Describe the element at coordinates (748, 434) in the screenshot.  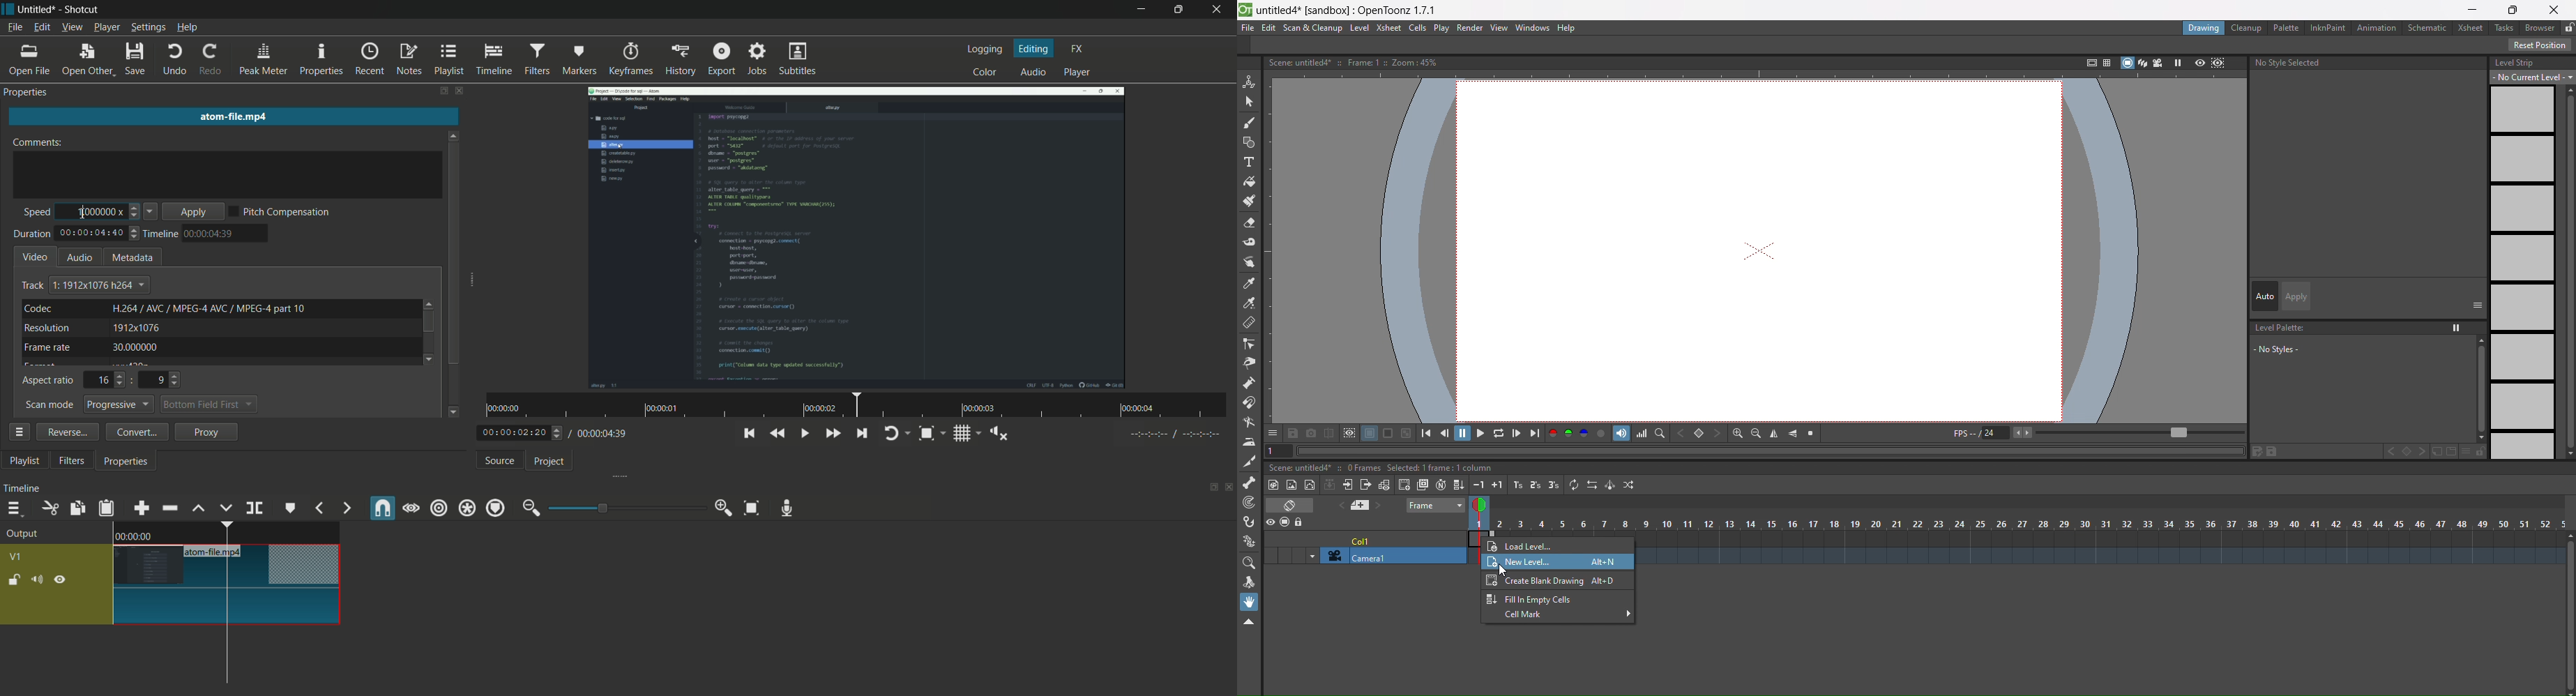
I see `skip to the previous point` at that location.